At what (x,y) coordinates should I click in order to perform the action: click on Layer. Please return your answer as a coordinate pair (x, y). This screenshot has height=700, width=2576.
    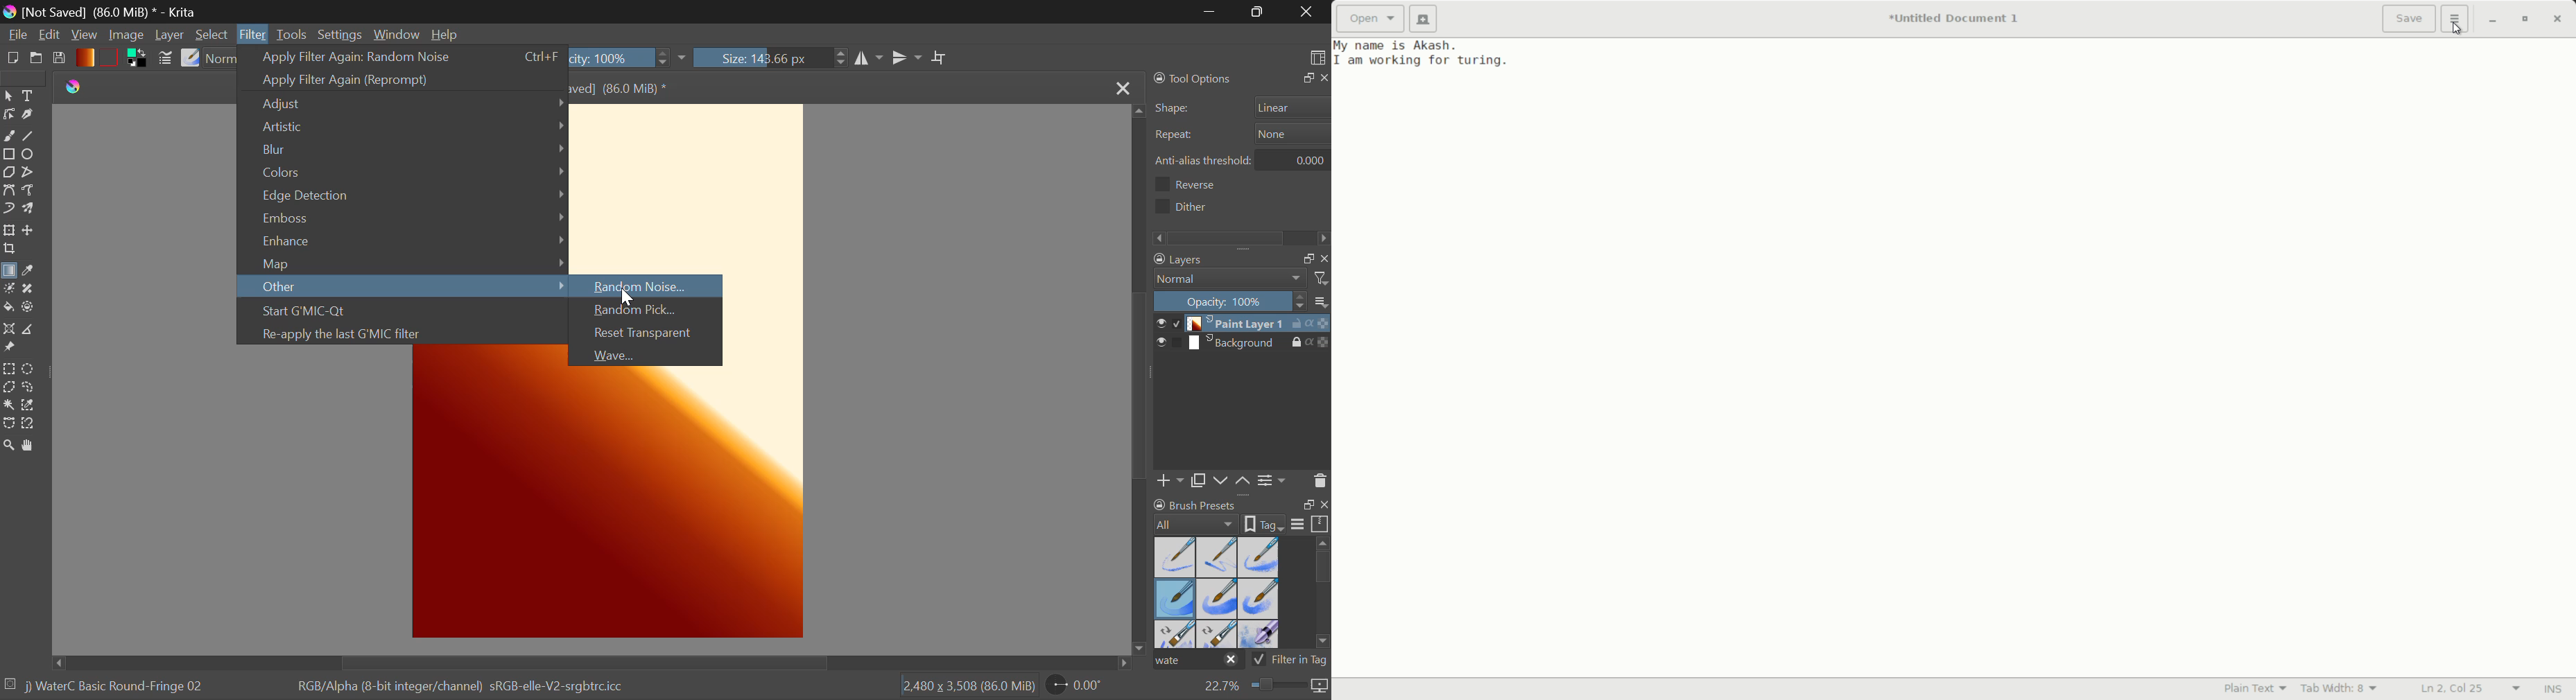
    Looking at the image, I should click on (171, 35).